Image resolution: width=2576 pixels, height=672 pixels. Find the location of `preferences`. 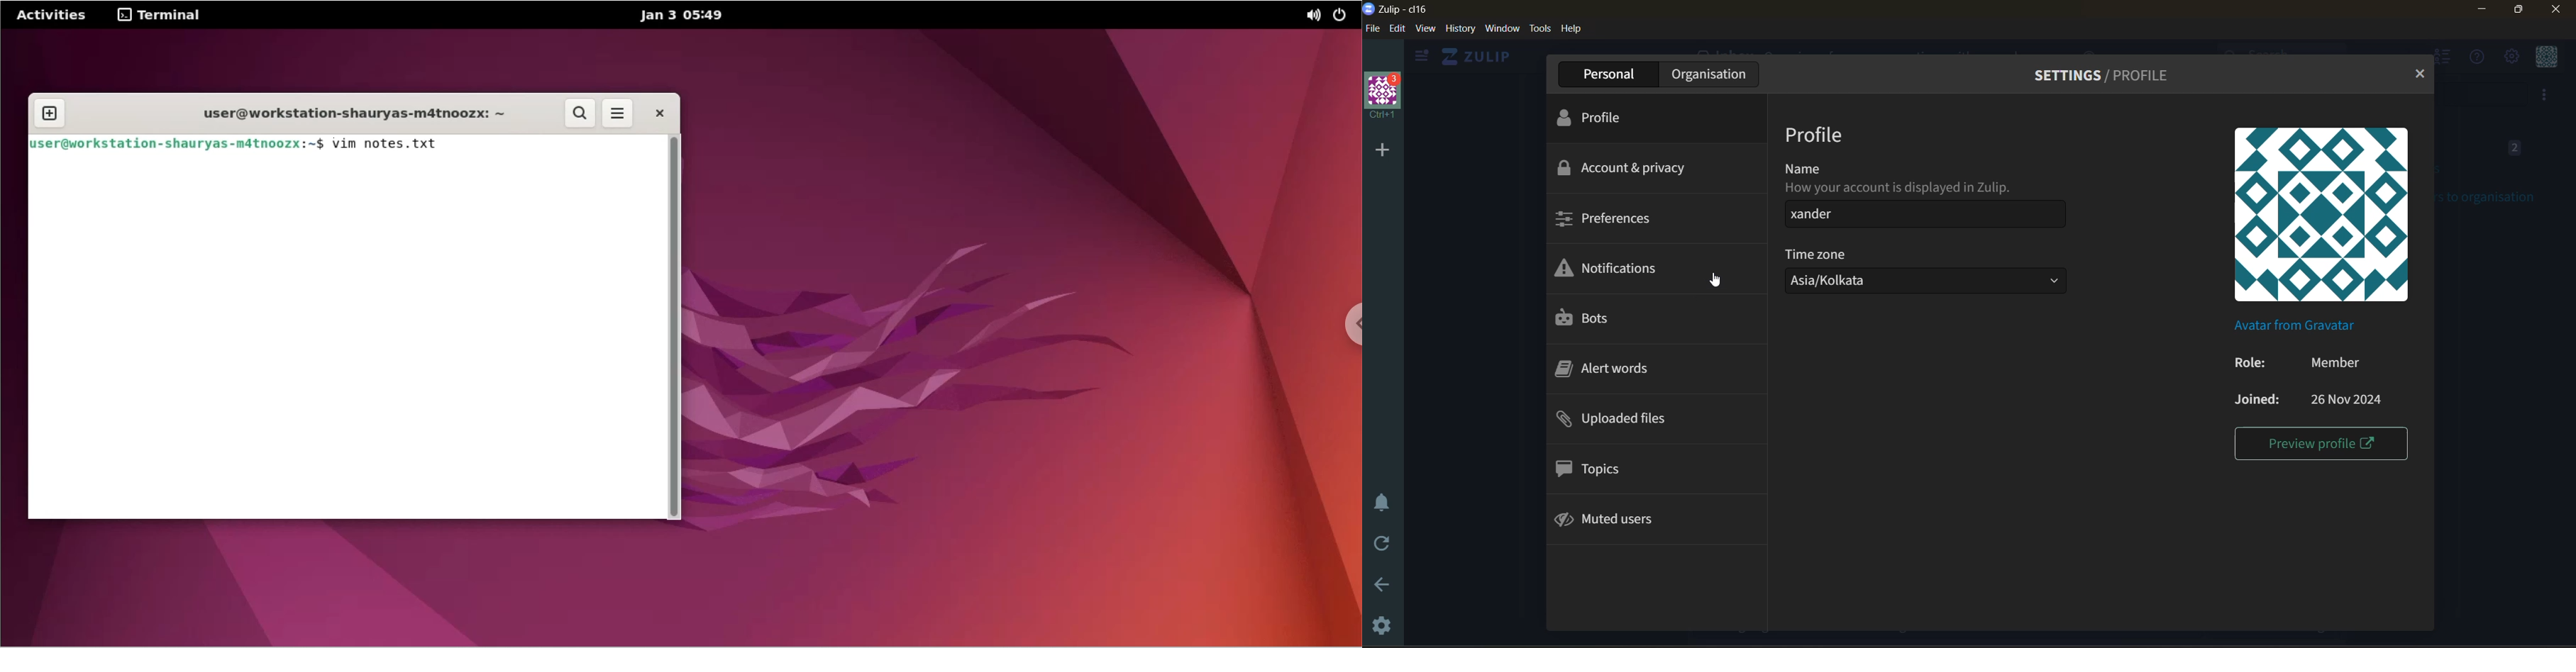

preferences is located at coordinates (1610, 217).